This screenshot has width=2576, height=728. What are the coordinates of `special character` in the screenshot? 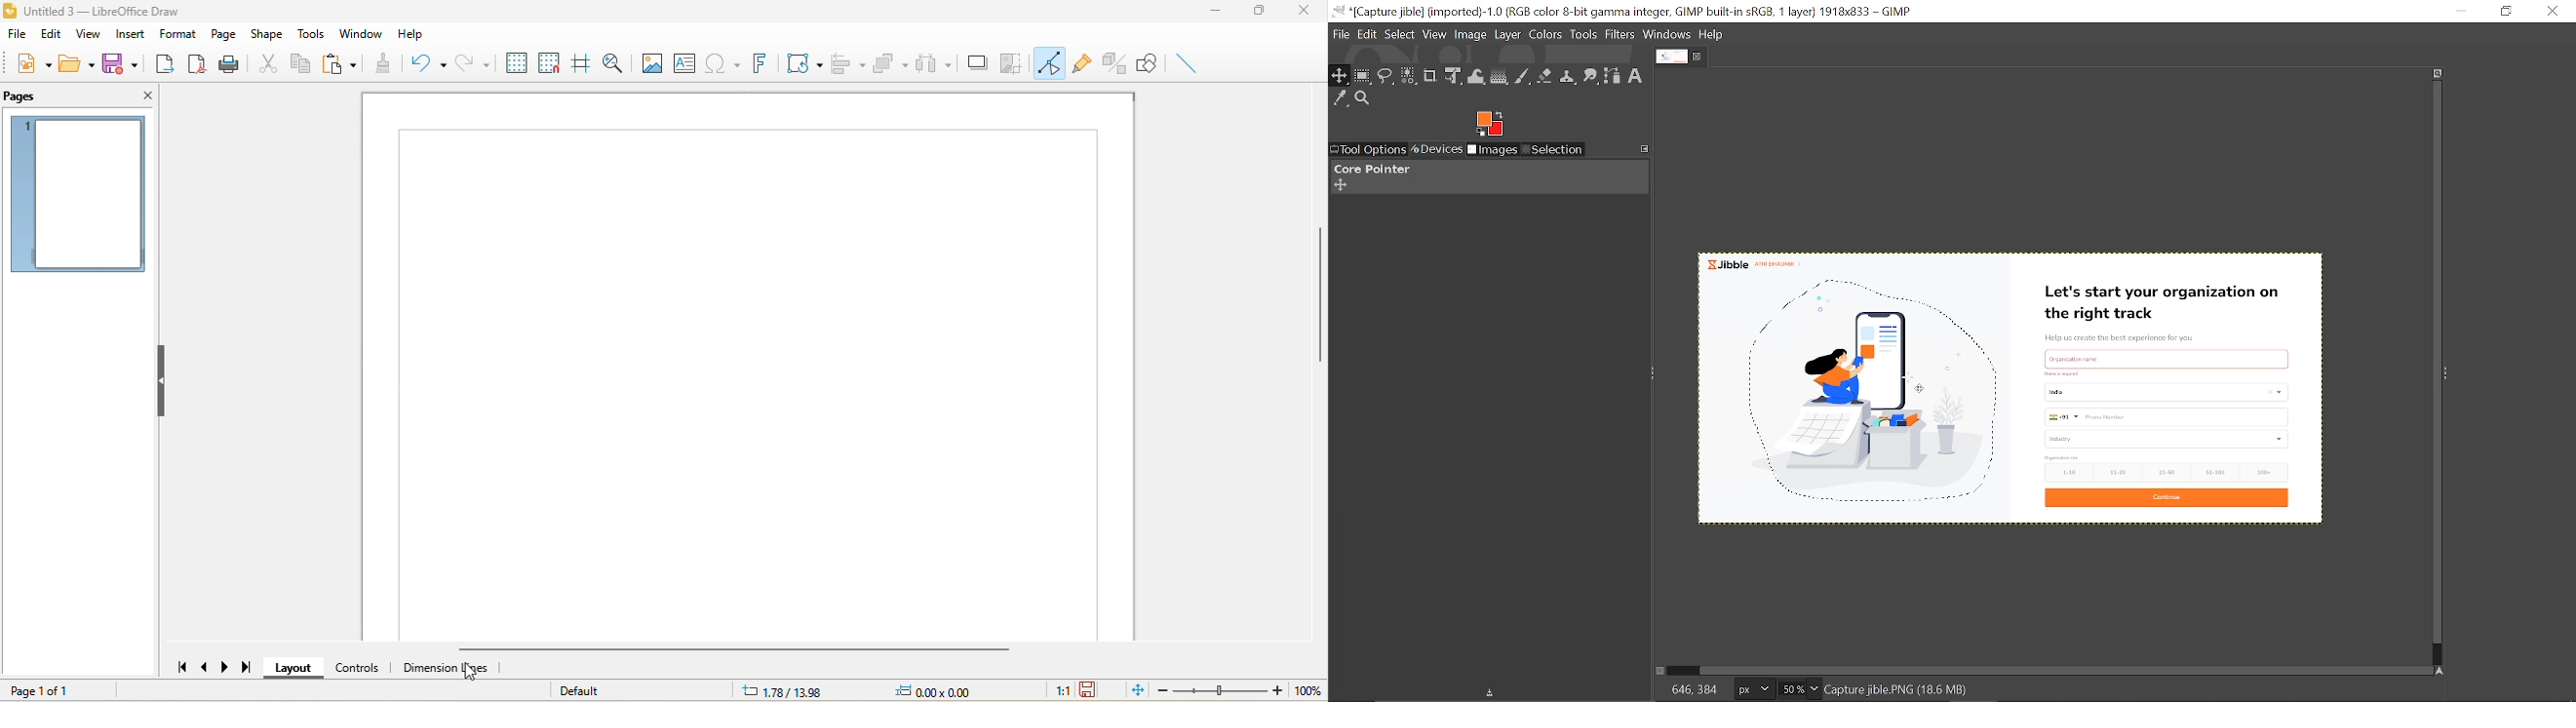 It's located at (720, 64).